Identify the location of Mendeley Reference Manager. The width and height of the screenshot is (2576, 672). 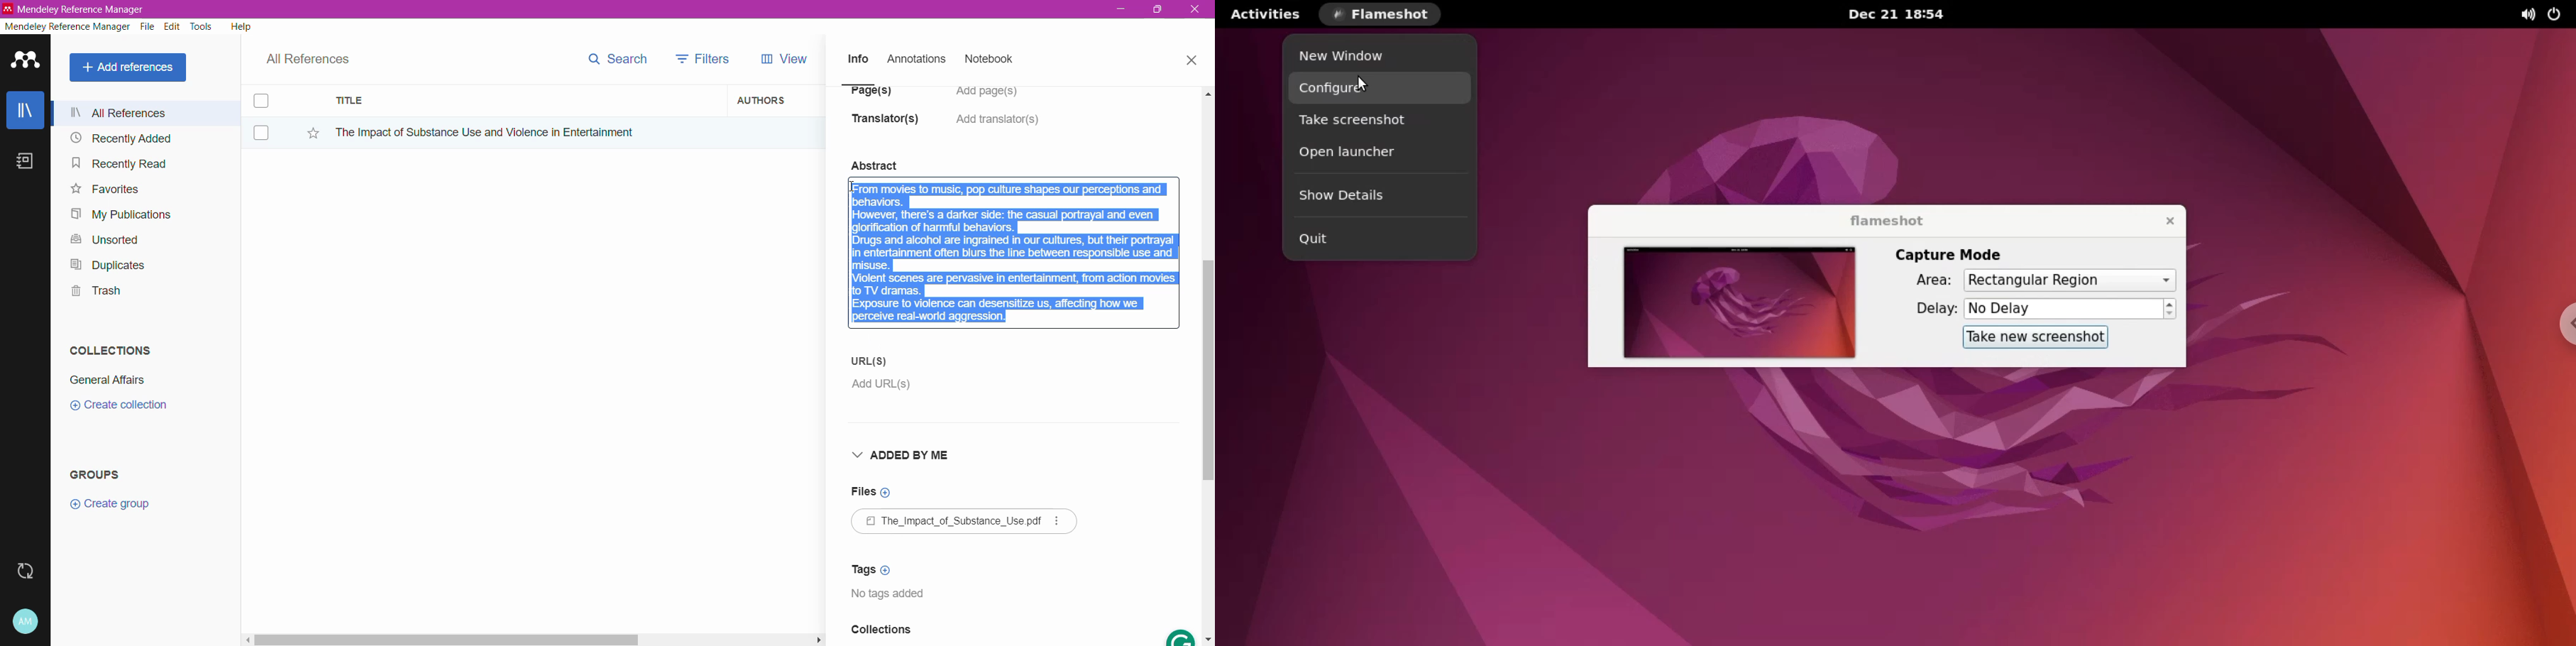
(68, 27).